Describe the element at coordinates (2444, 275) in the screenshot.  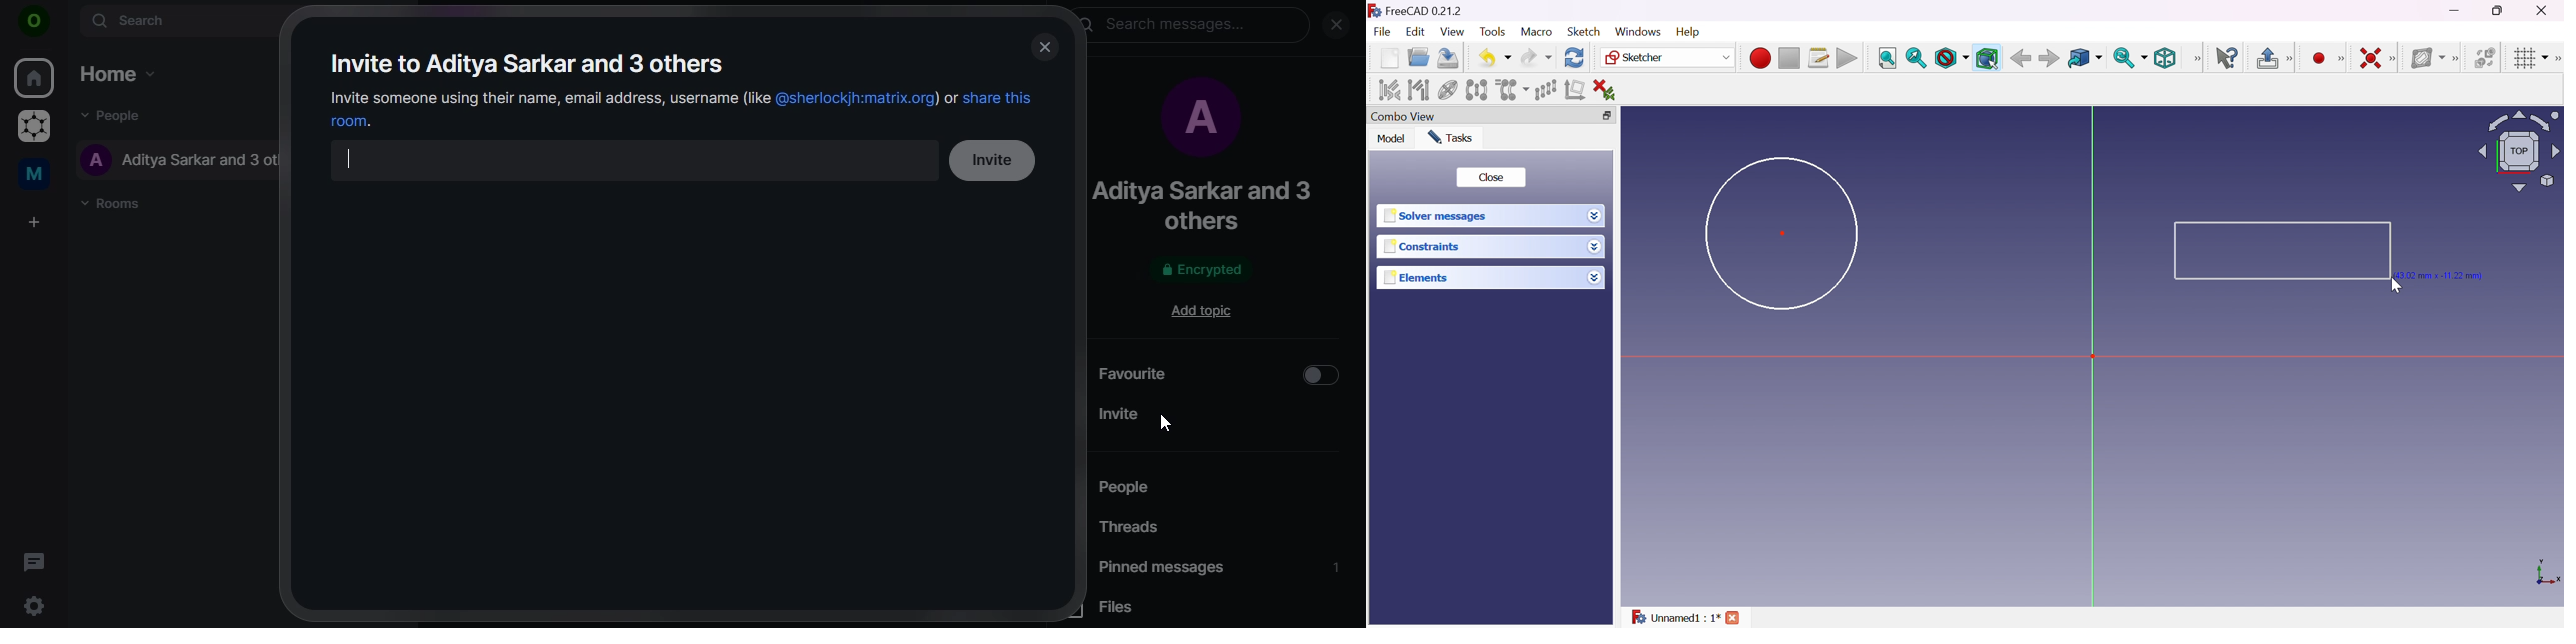
I see `(13.02 mm × -11.22 mm)` at that location.